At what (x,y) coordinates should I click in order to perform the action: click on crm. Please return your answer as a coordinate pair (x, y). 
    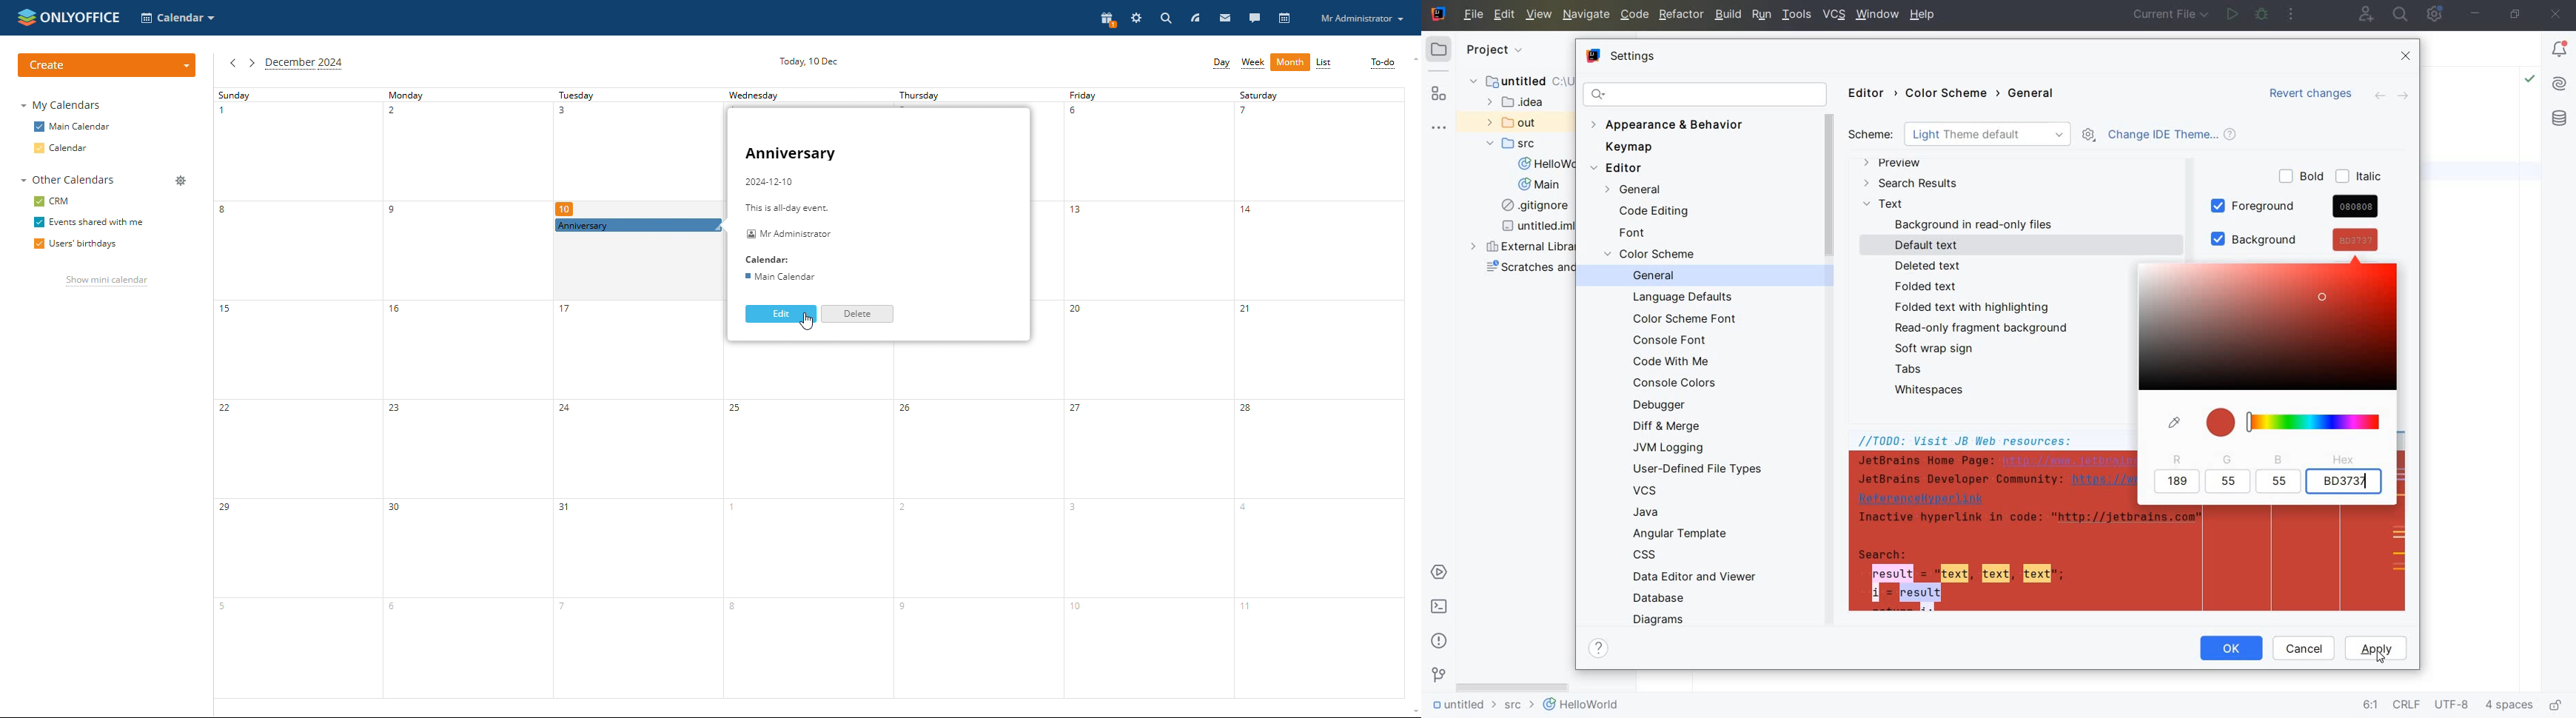
    Looking at the image, I should click on (52, 202).